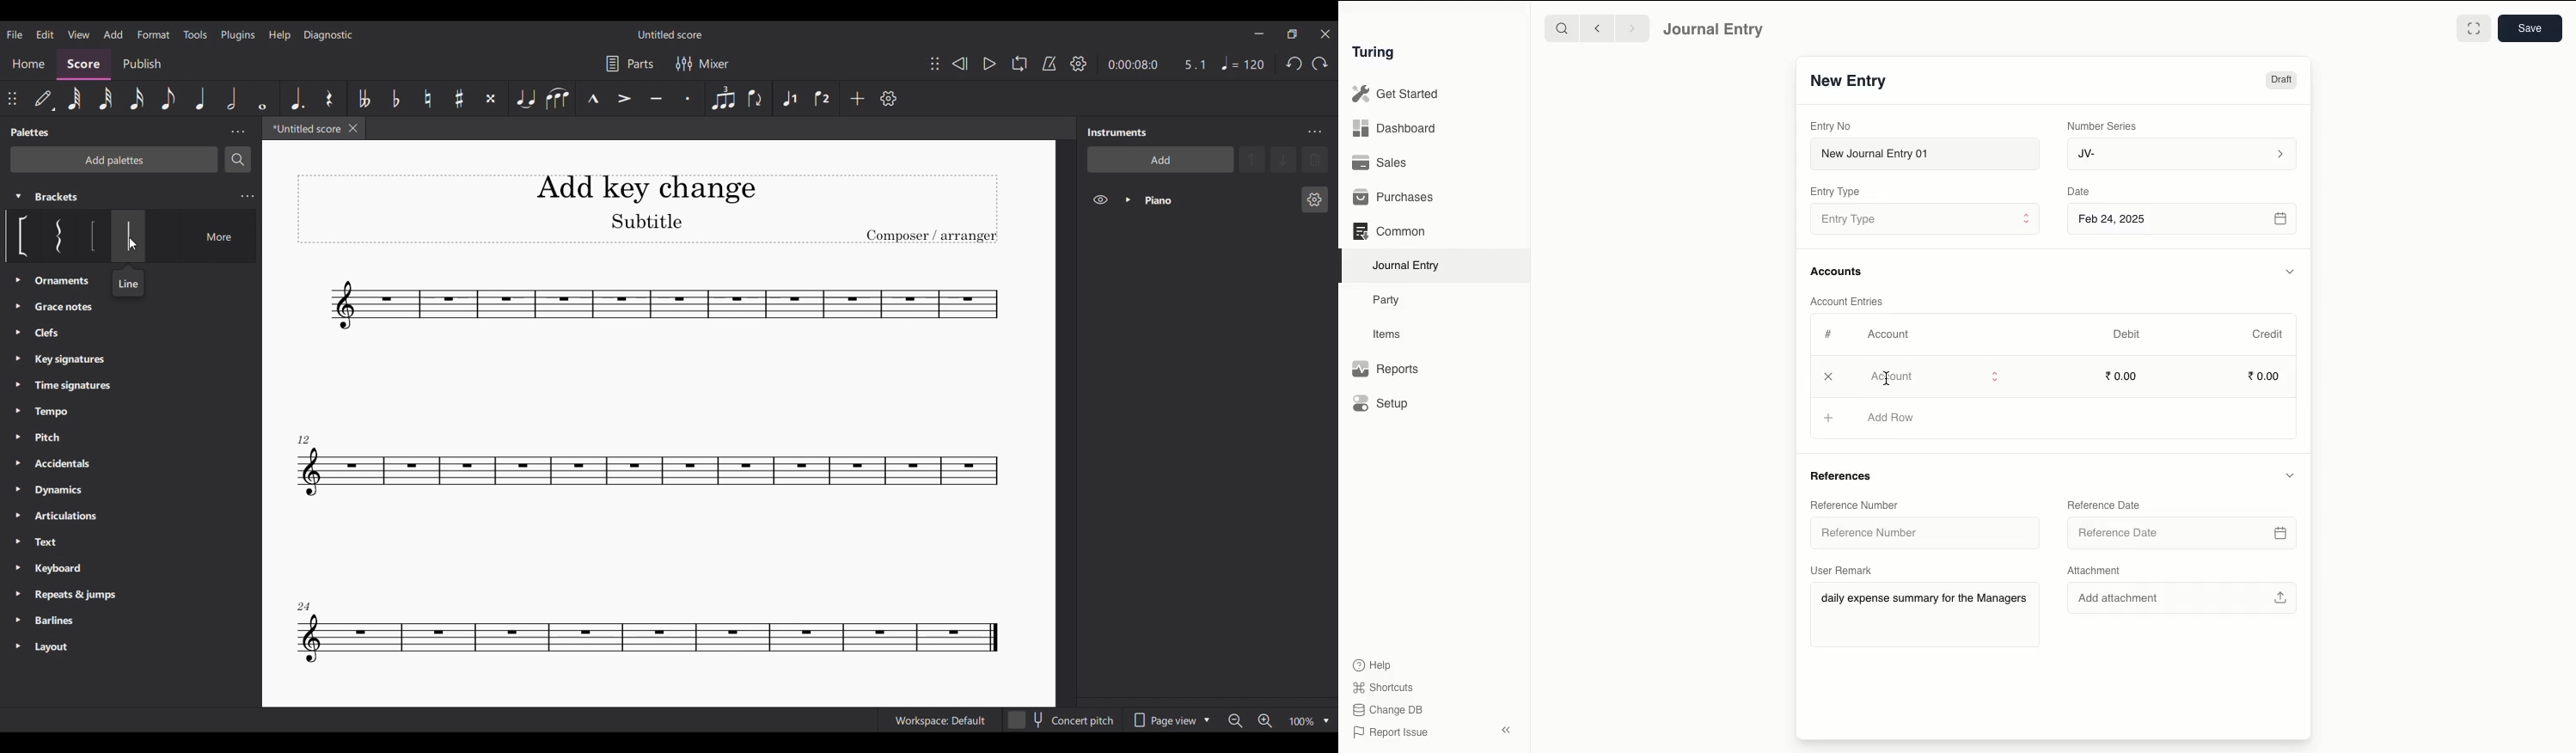 Image resolution: width=2576 pixels, height=756 pixels. What do you see at coordinates (1382, 162) in the screenshot?
I see `Sales` at bounding box center [1382, 162].